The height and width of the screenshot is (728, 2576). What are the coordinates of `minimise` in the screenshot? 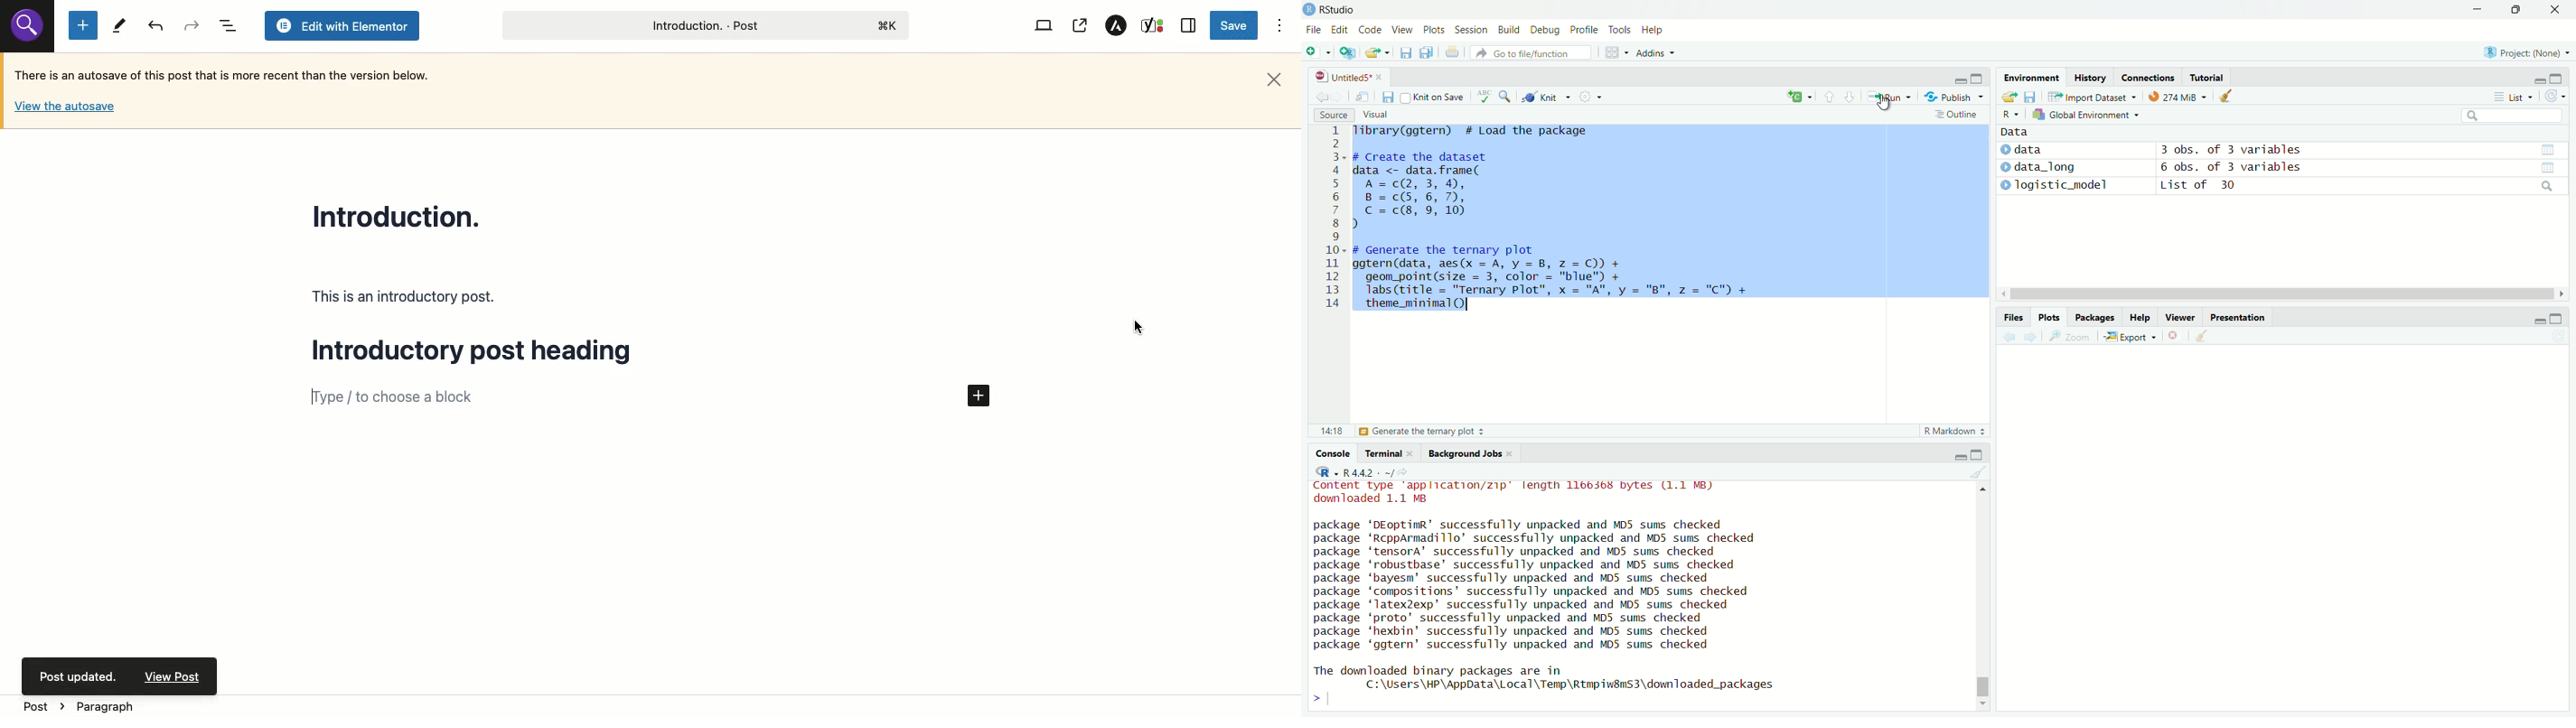 It's located at (1959, 78).